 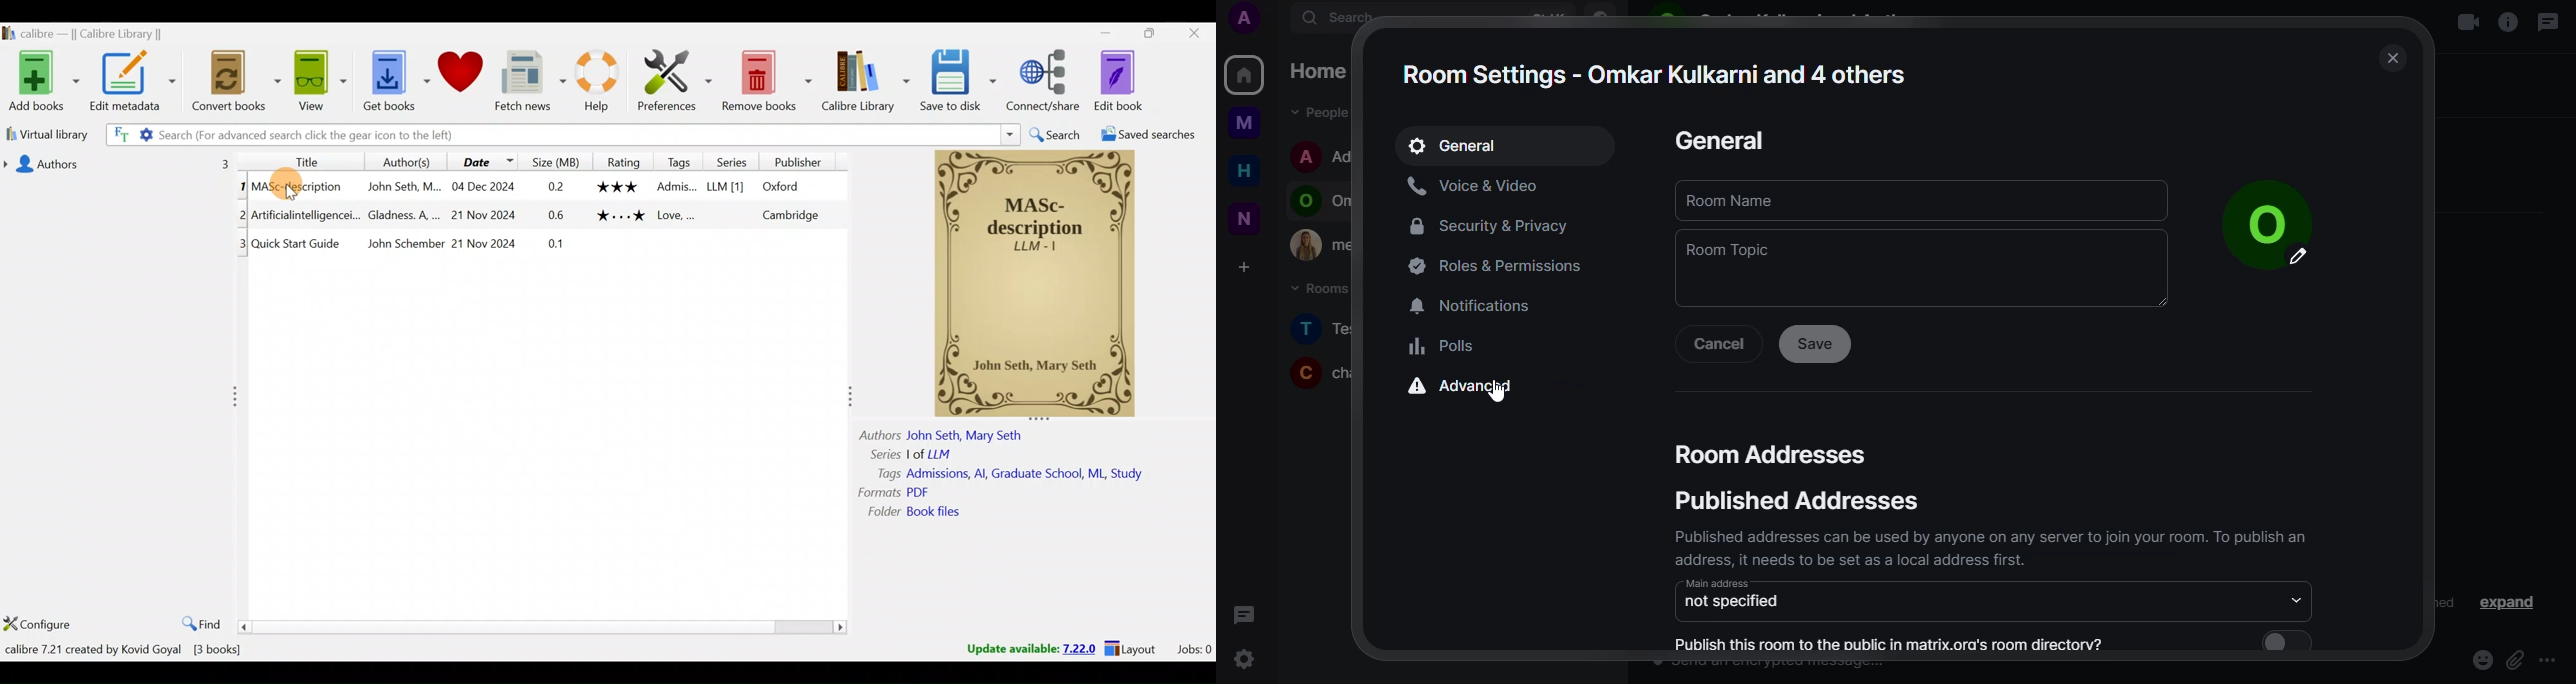 What do you see at coordinates (309, 160) in the screenshot?
I see `Title` at bounding box center [309, 160].